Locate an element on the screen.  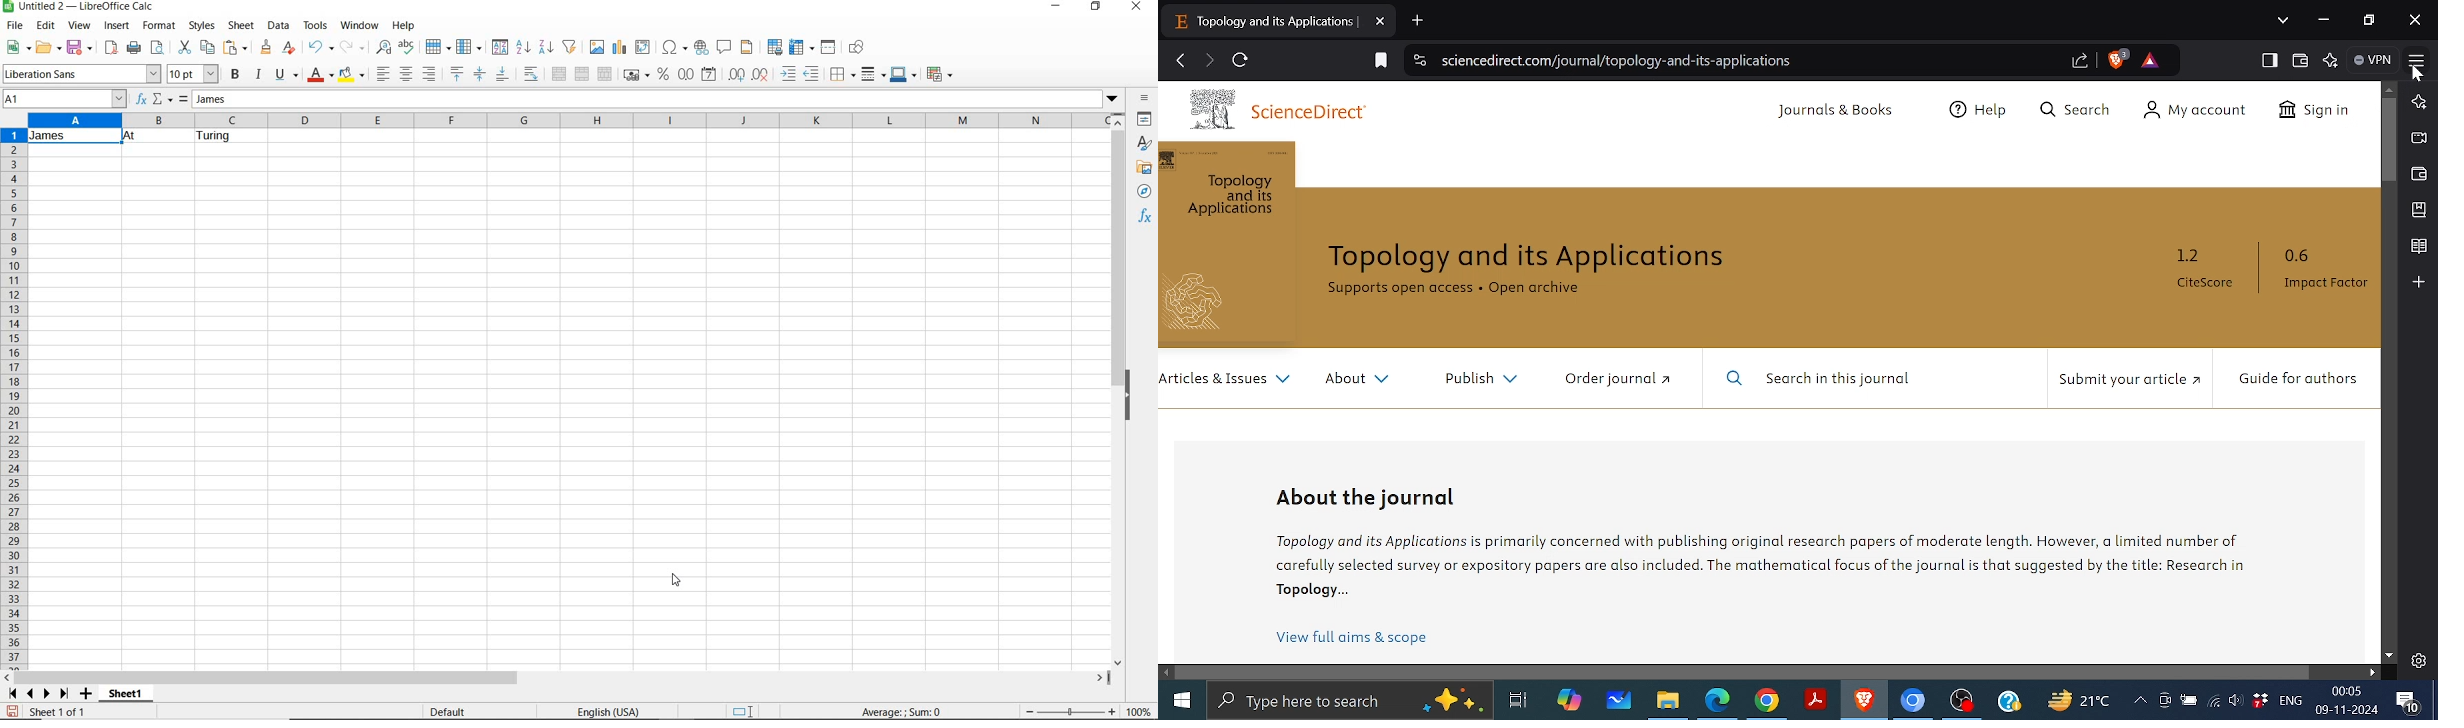
show draw functions is located at coordinates (861, 49).